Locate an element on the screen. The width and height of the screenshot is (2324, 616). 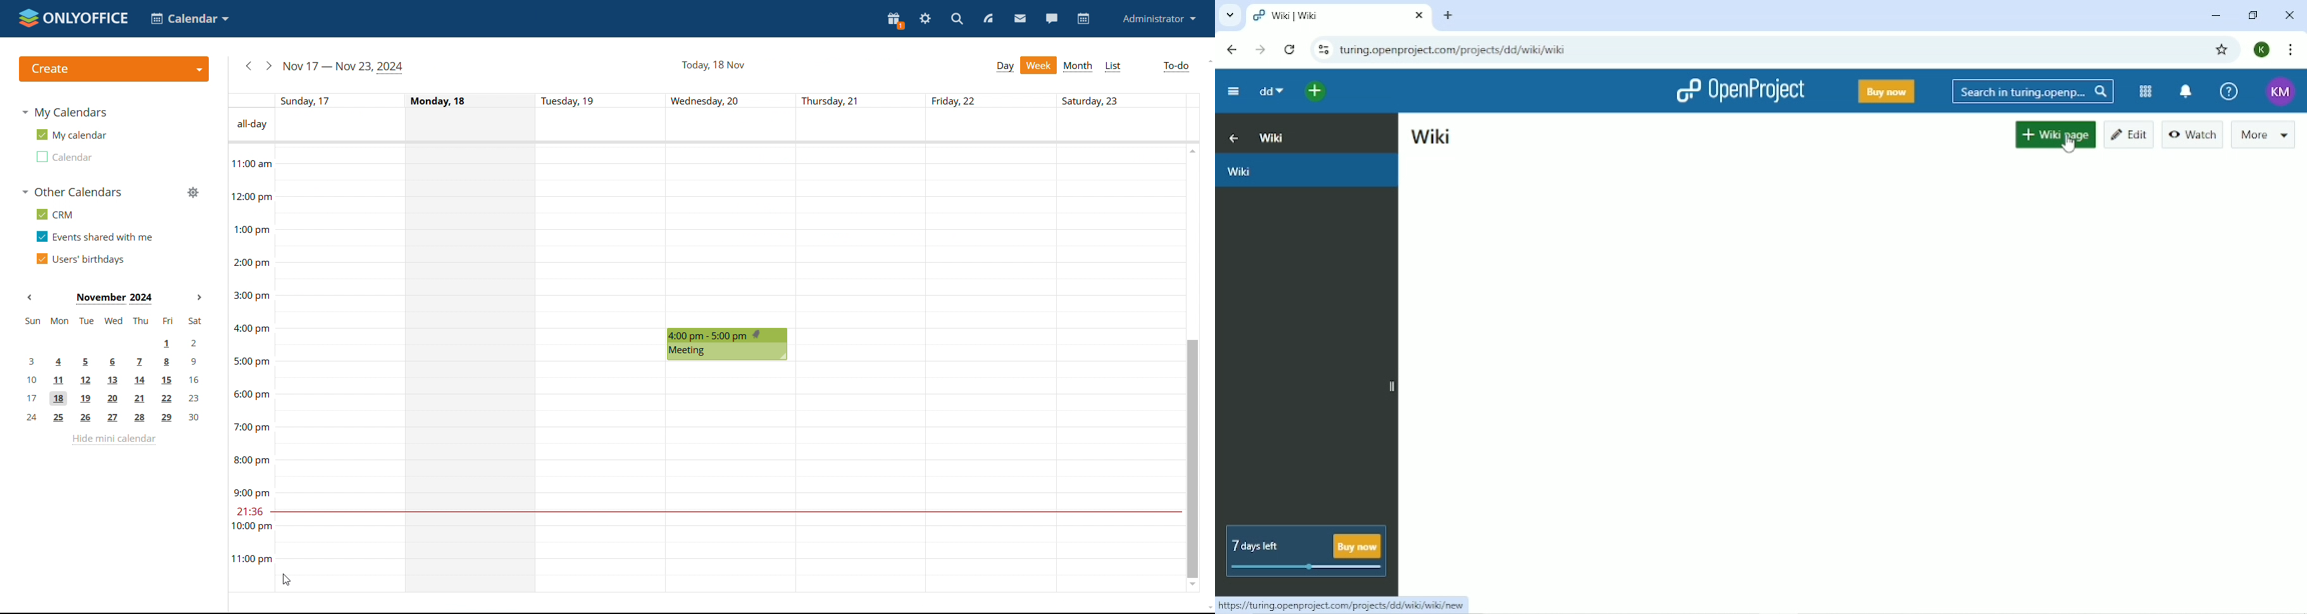
hide mini calendar is located at coordinates (114, 439).